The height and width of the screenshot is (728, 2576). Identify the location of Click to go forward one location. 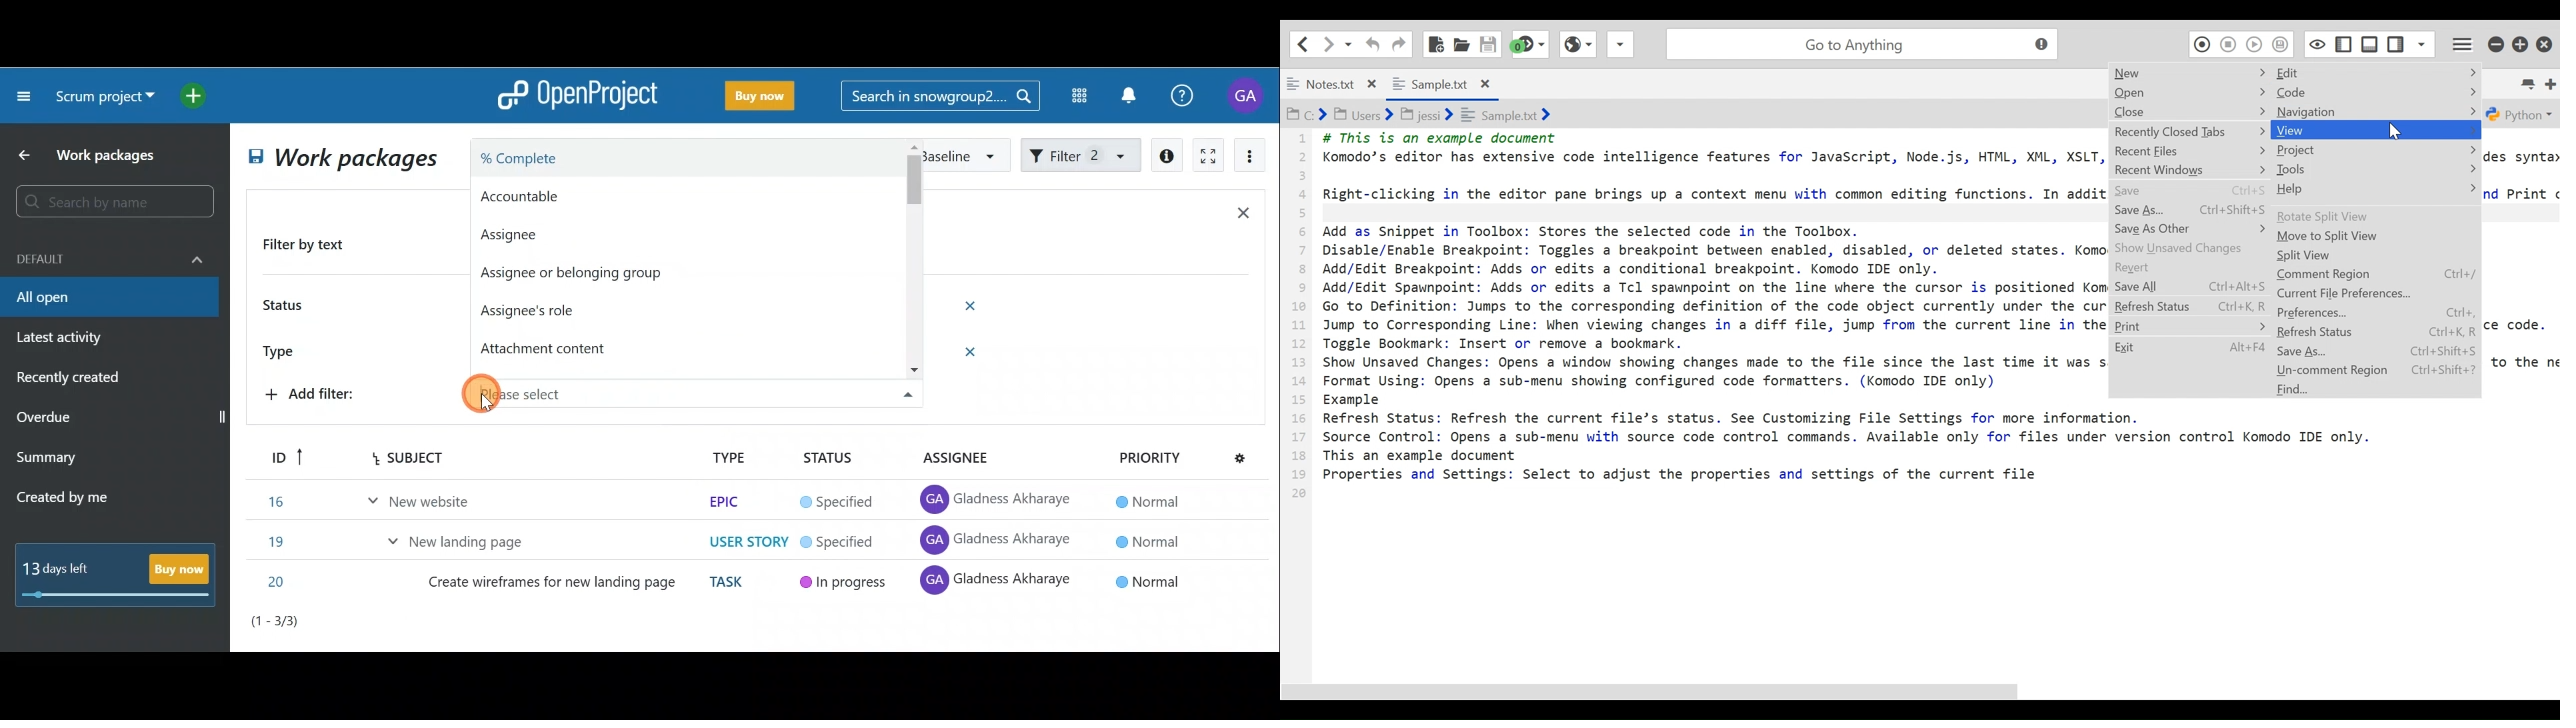
(1329, 44).